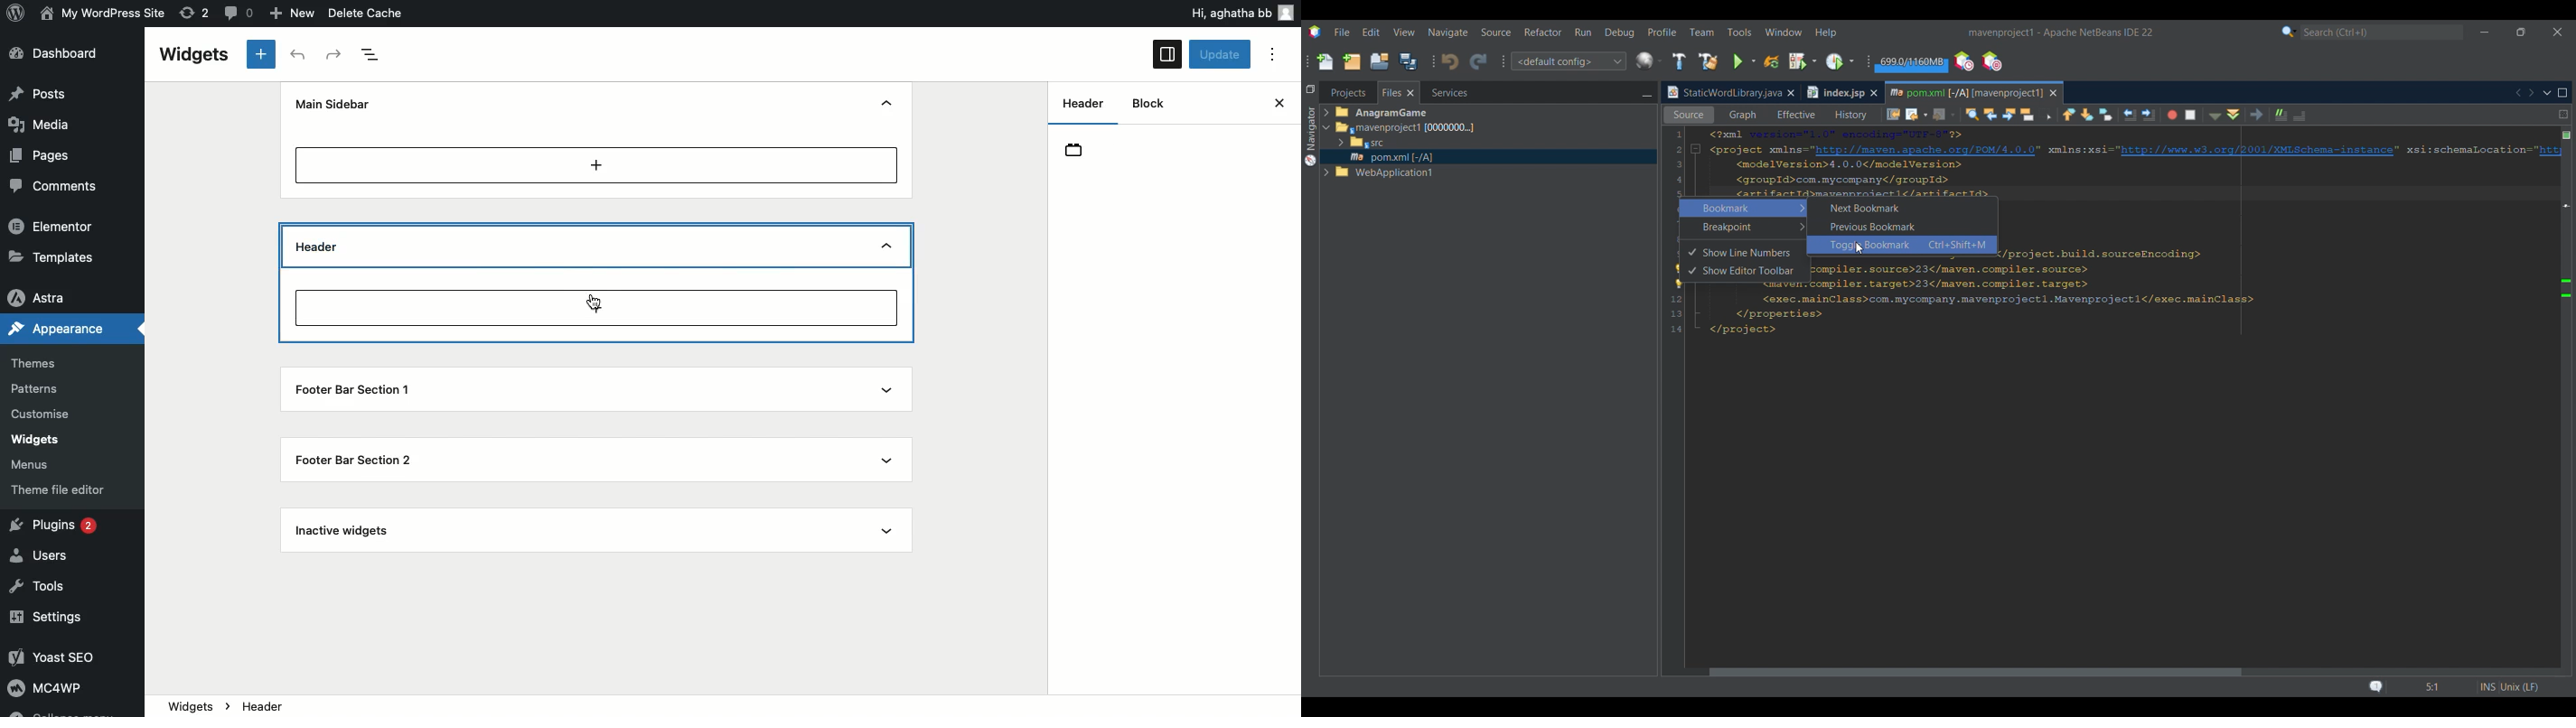 This screenshot has width=2576, height=728. Describe the element at coordinates (60, 712) in the screenshot. I see `Collapse menu` at that location.